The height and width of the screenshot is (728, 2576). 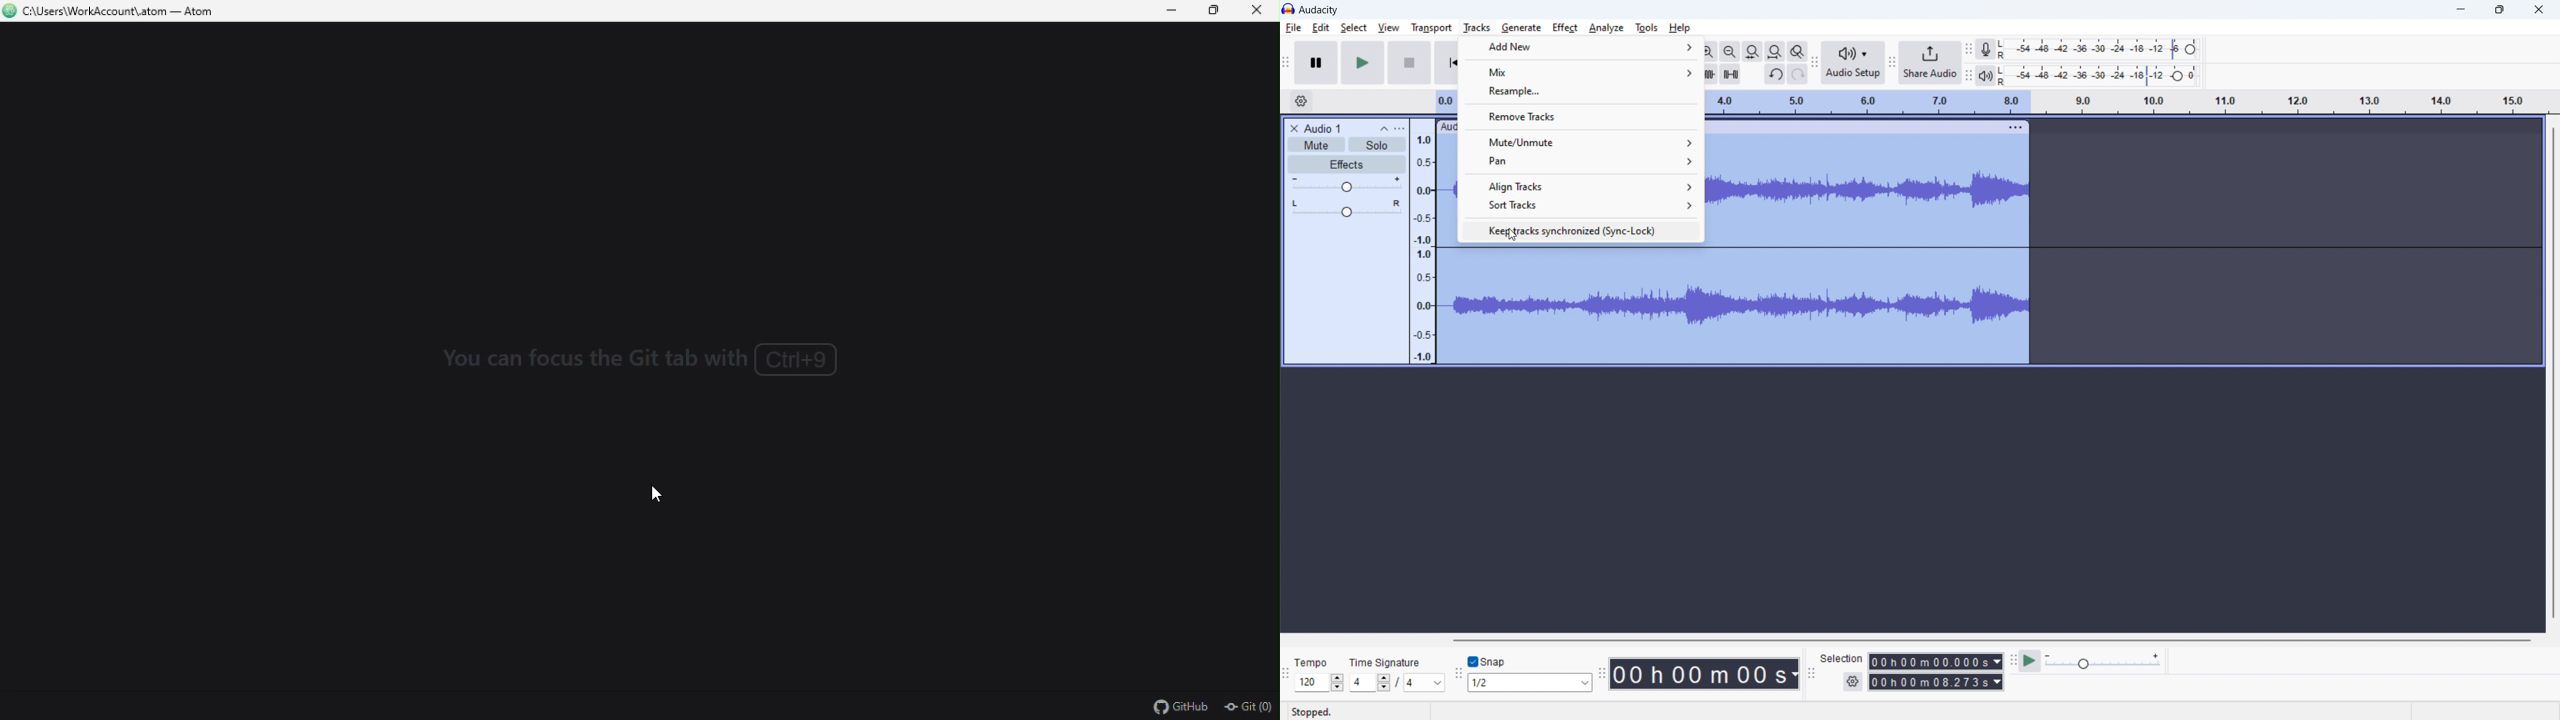 I want to click on end time, so click(x=1935, y=682).